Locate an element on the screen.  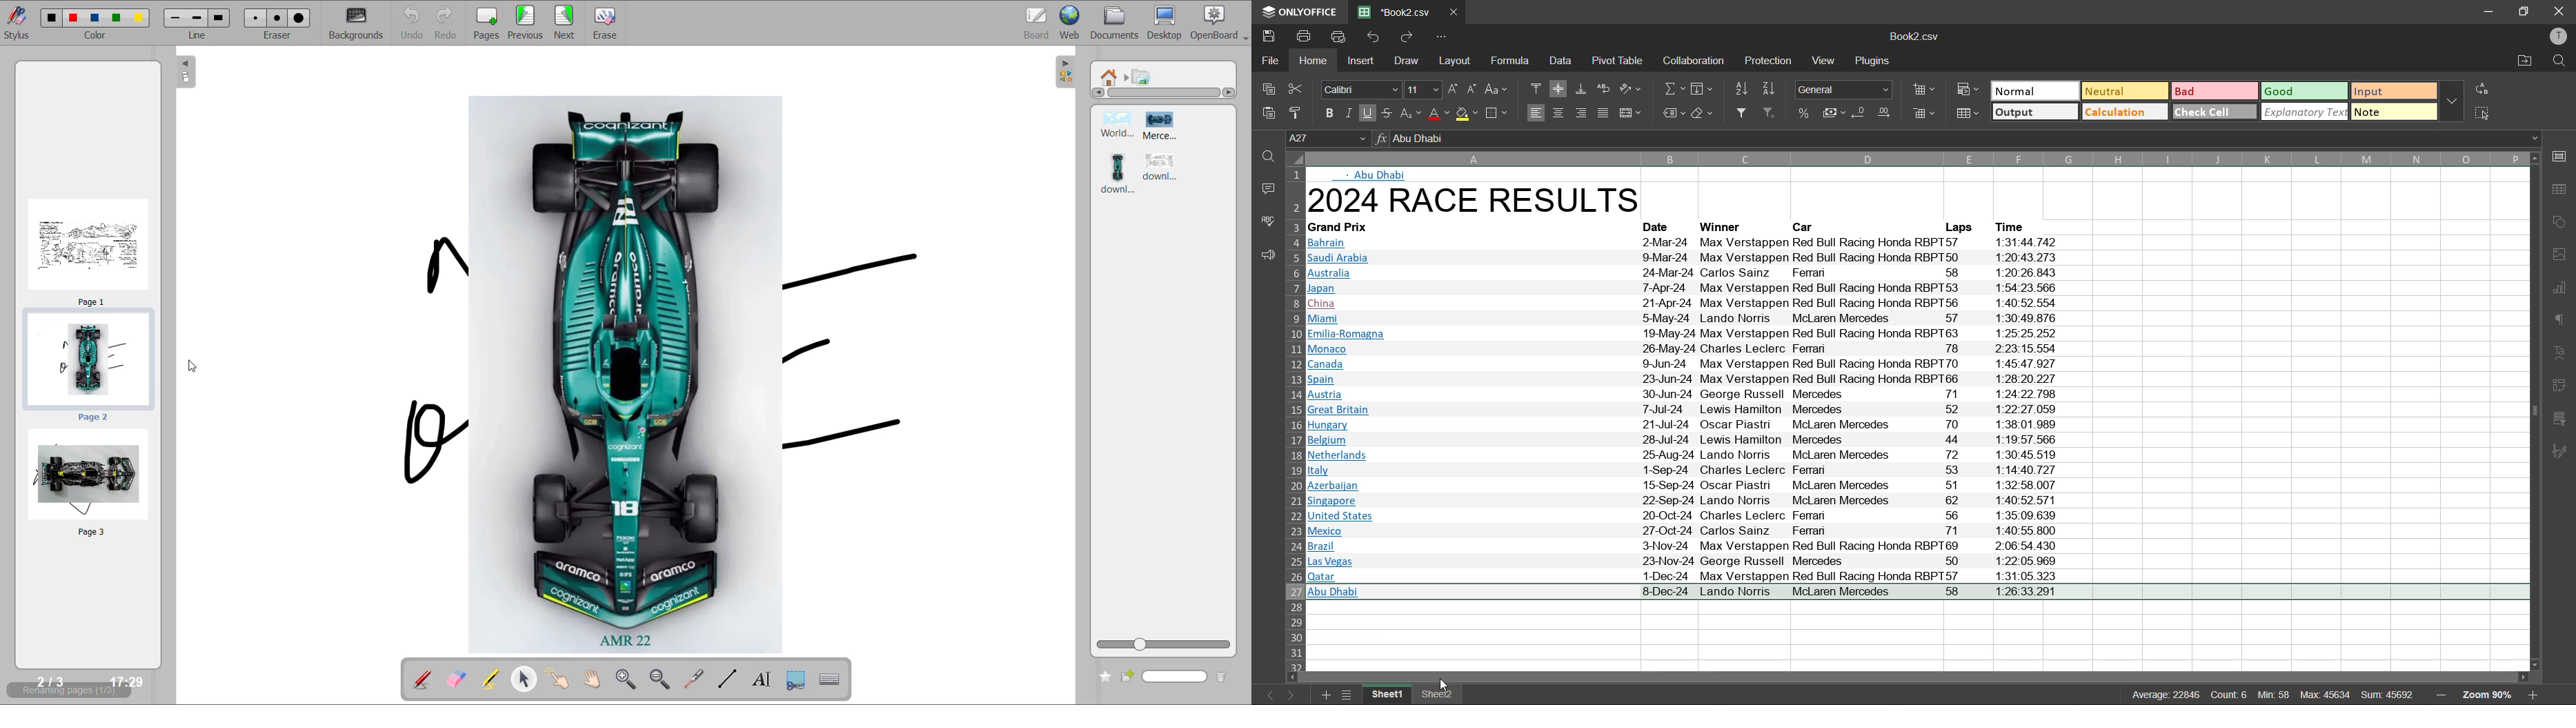
rearranged page 2 is located at coordinates (87, 368).